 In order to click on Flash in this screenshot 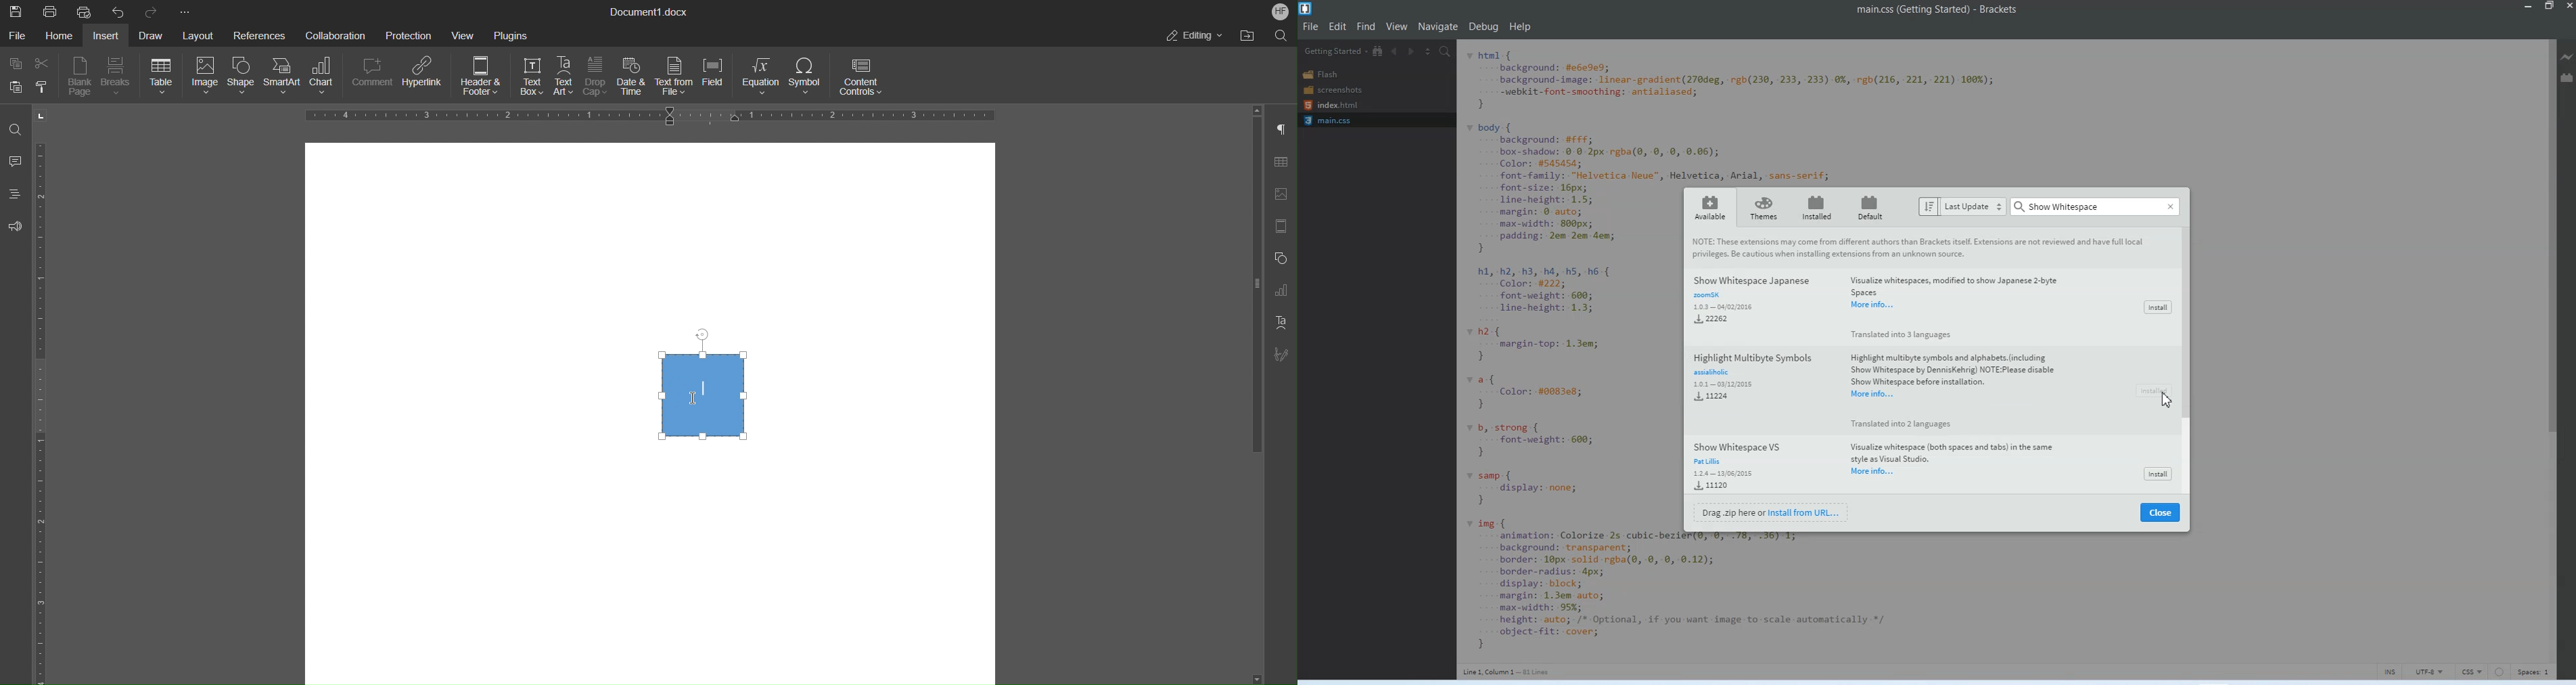, I will do `click(1326, 74)`.